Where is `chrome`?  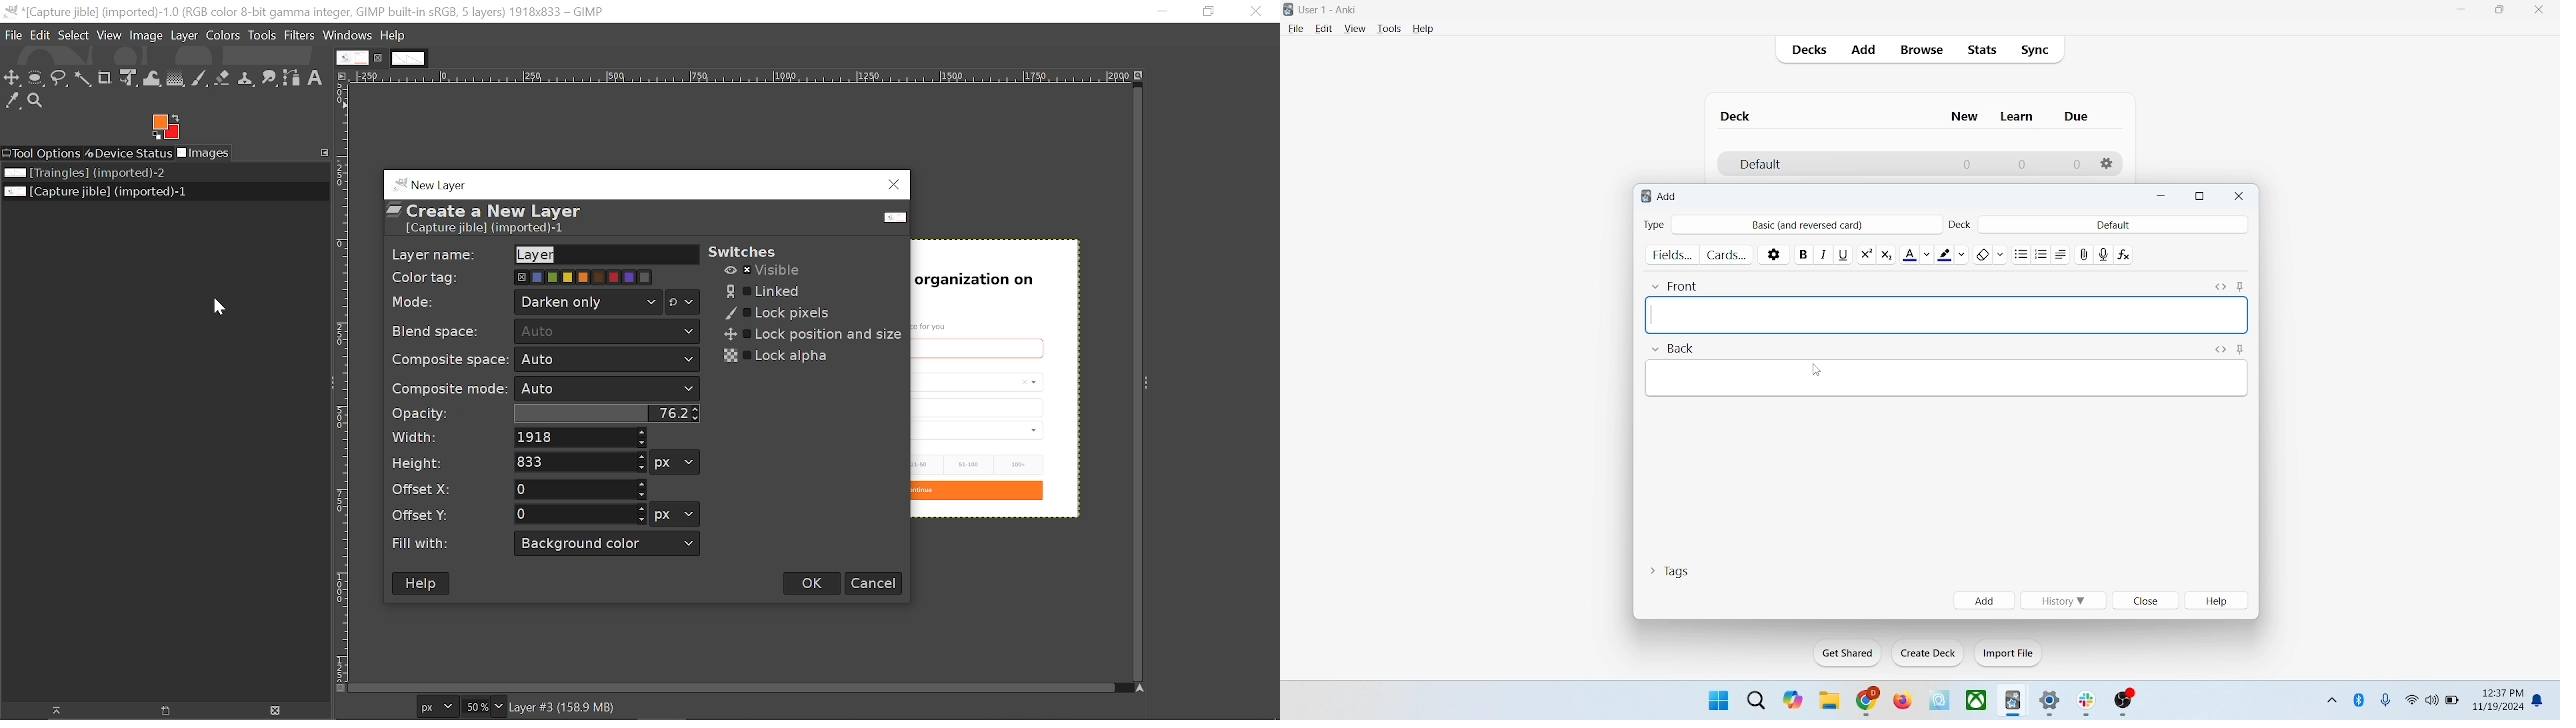 chrome is located at coordinates (1868, 701).